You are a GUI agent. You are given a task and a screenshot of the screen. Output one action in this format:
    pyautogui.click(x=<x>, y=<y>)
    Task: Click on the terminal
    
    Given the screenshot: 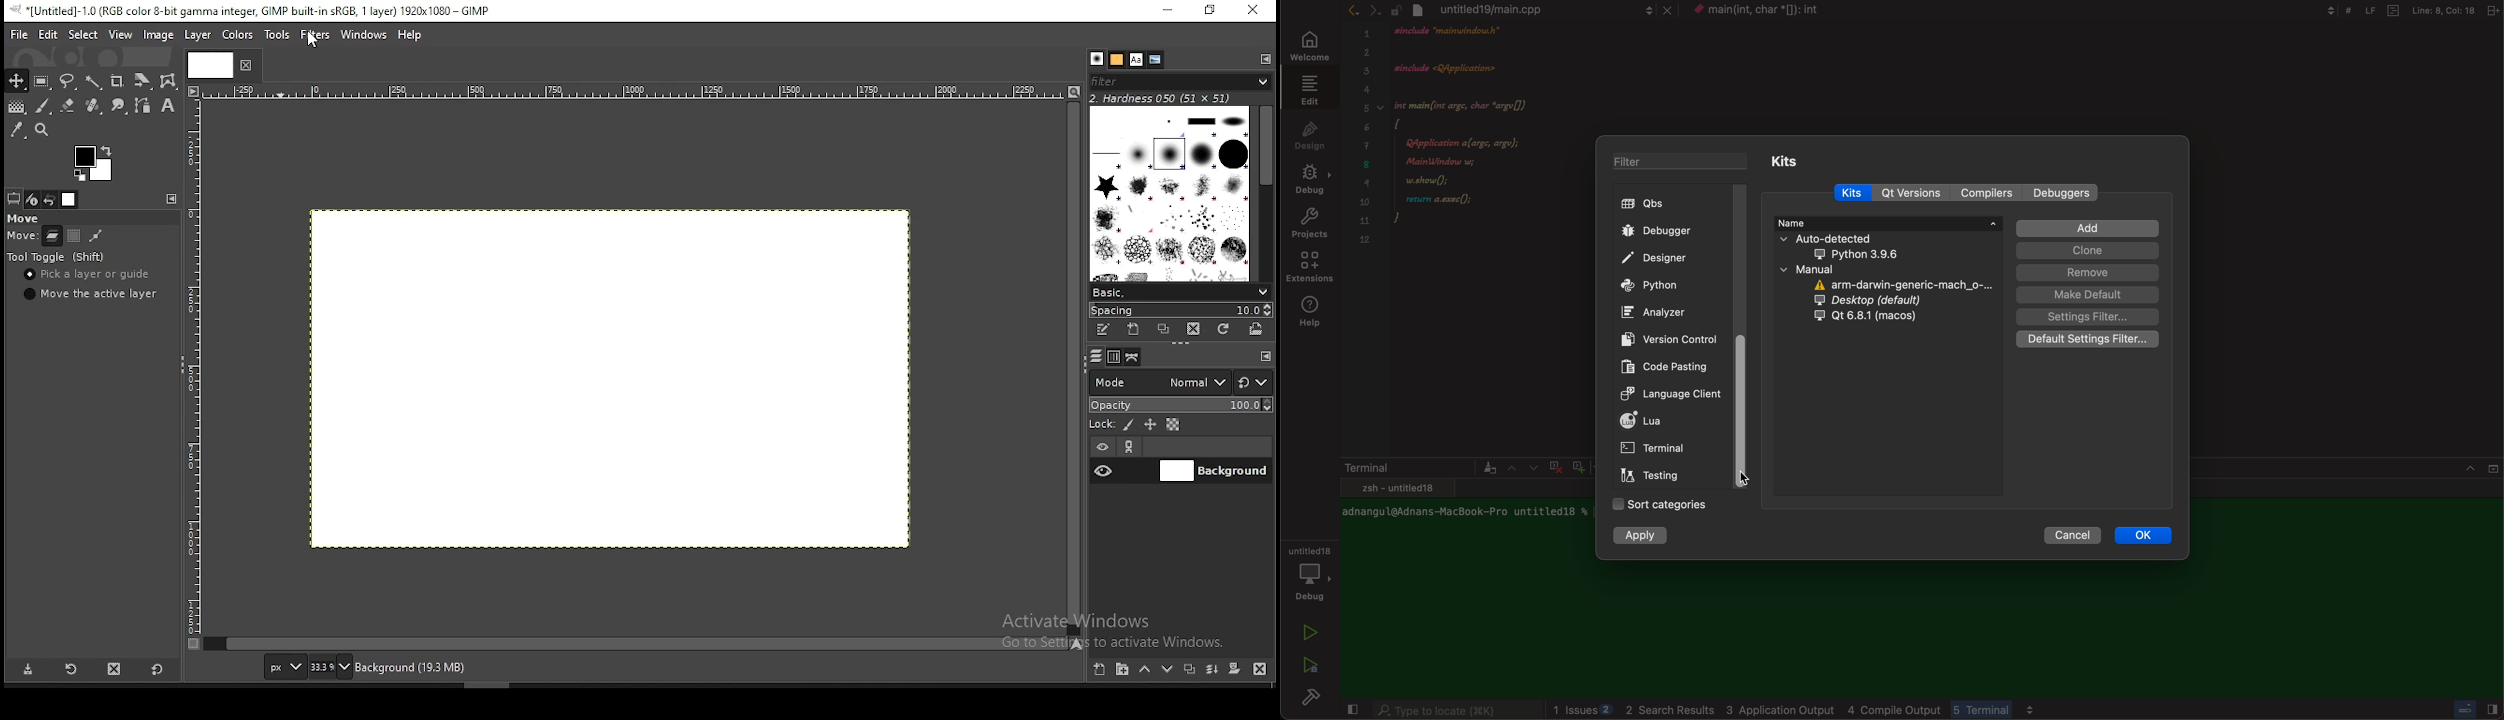 What is the action you would take?
    pyautogui.click(x=1661, y=449)
    